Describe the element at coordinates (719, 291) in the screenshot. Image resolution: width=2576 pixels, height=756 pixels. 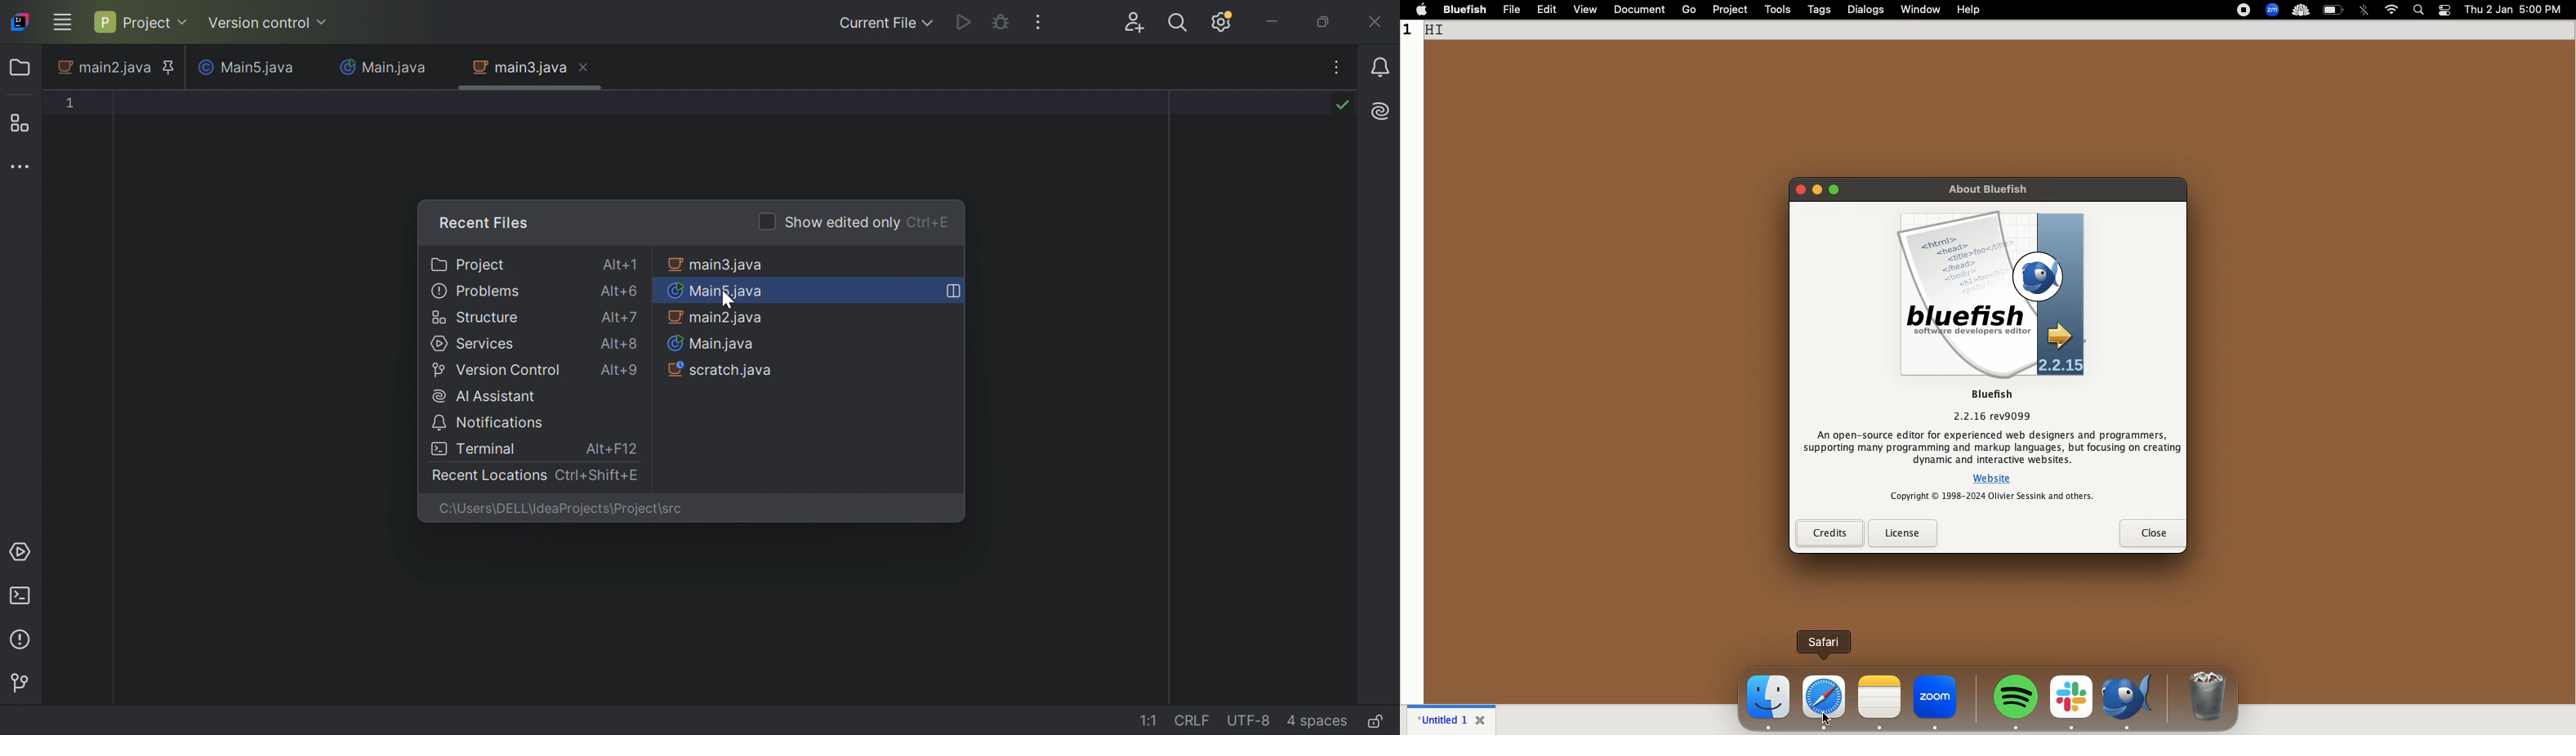
I see `Main5.java` at that location.